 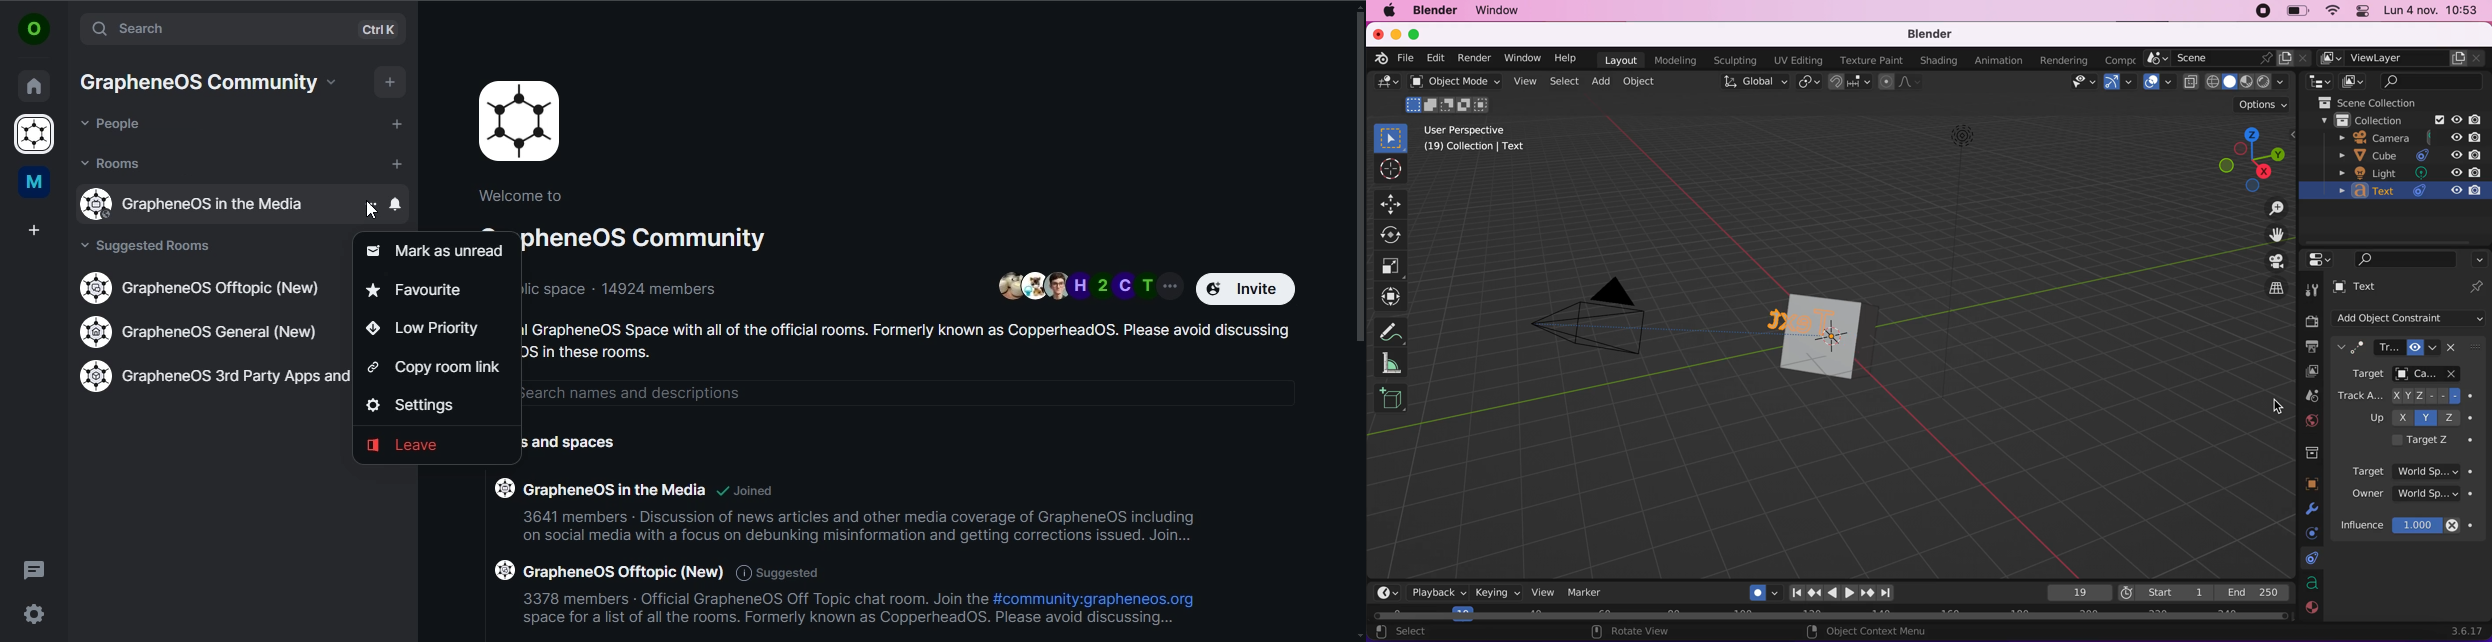 What do you see at coordinates (1586, 593) in the screenshot?
I see `marker` at bounding box center [1586, 593].